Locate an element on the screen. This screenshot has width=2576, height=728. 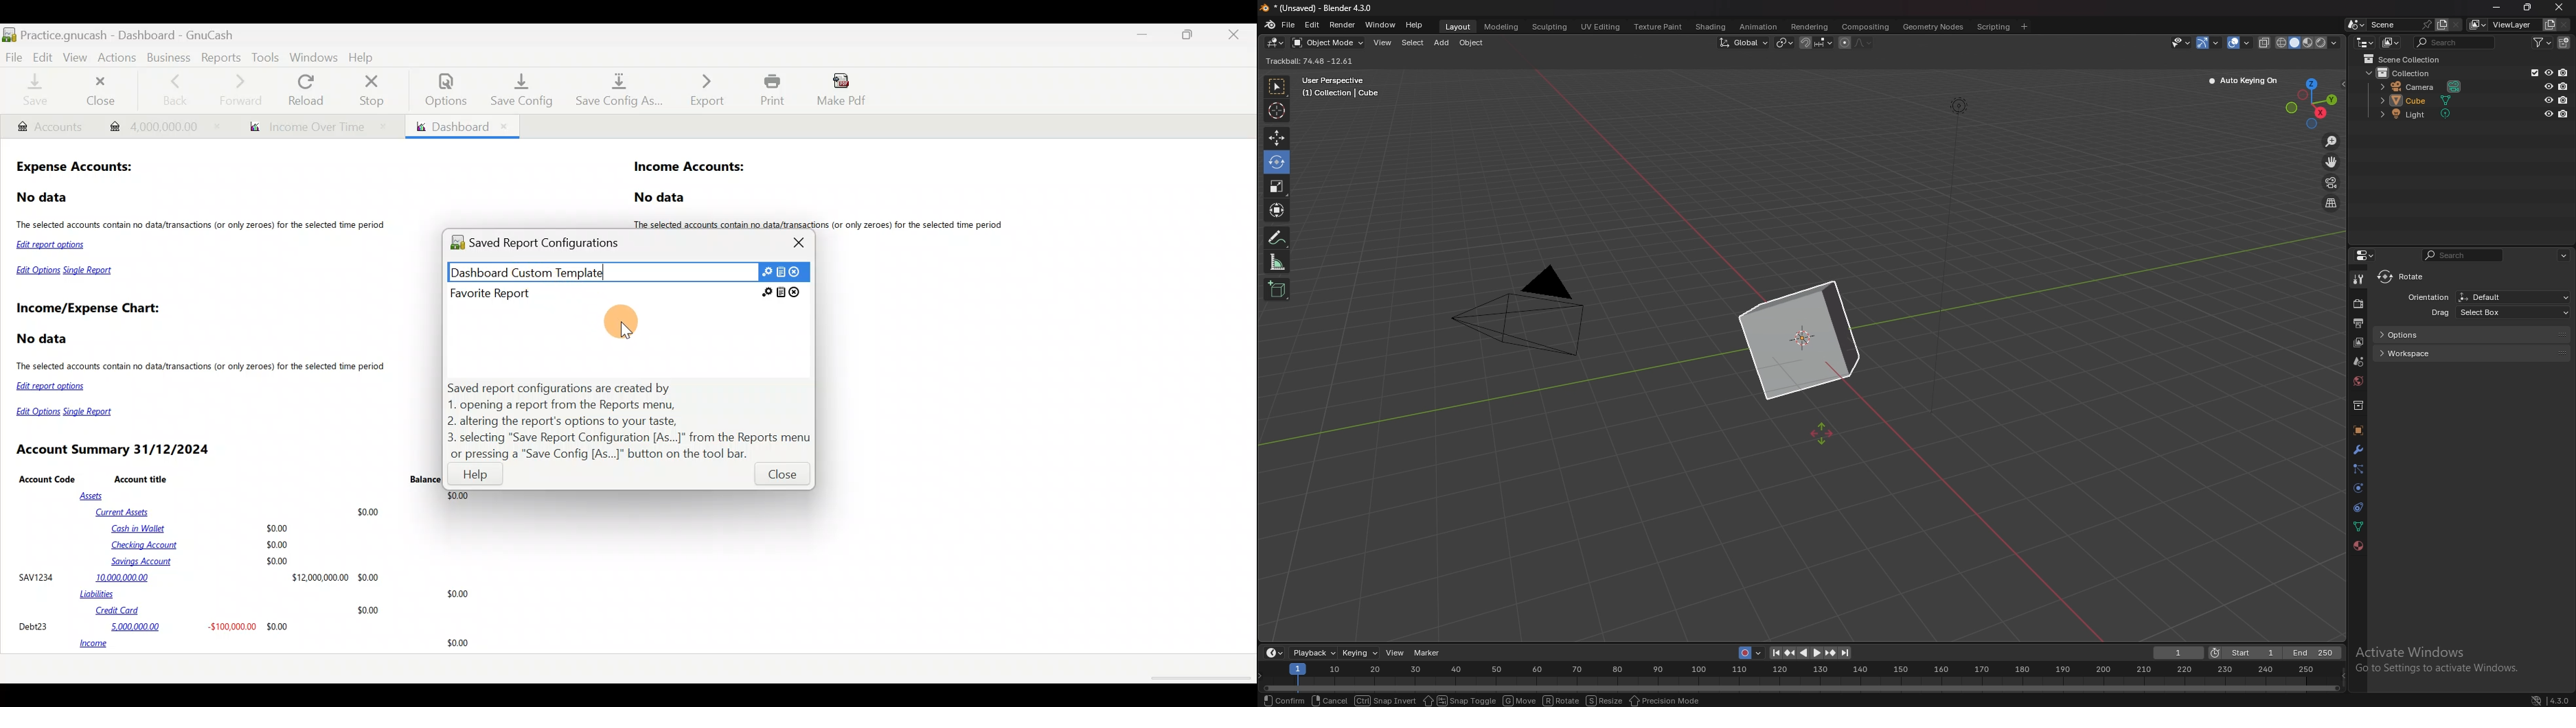
Orientation is located at coordinates (2427, 297).